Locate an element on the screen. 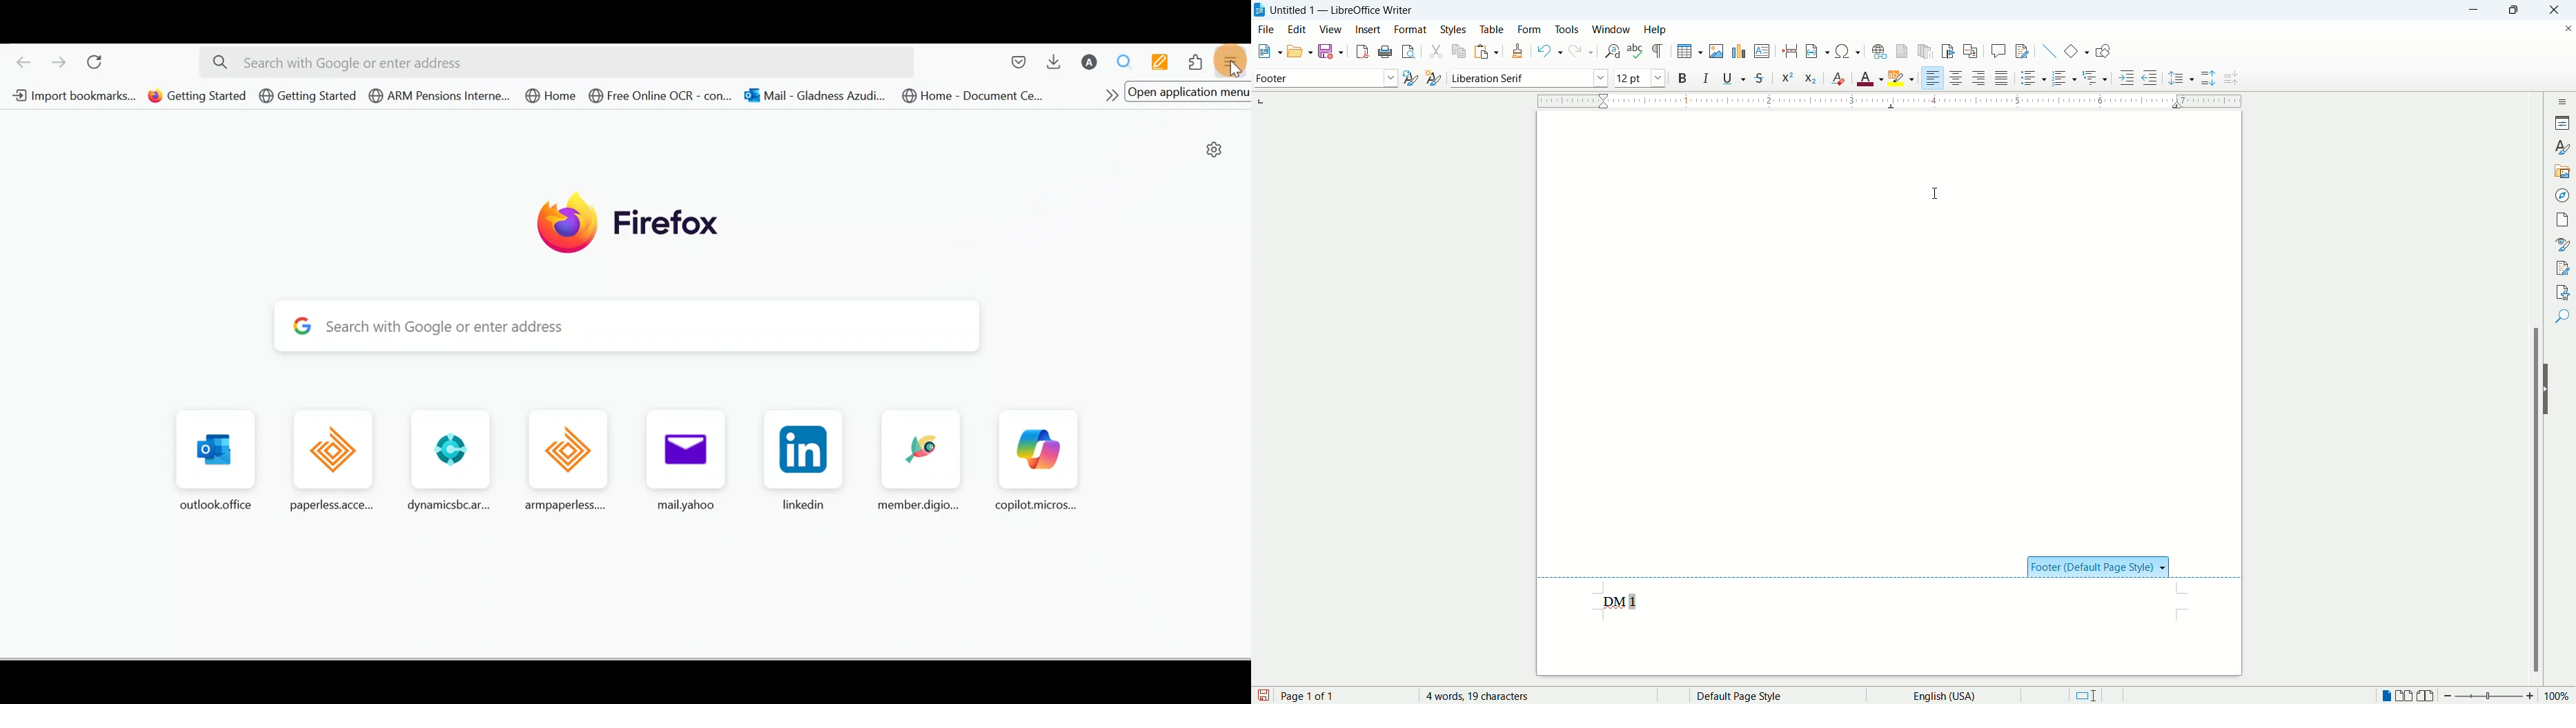  strikethrough is located at coordinates (1760, 79).